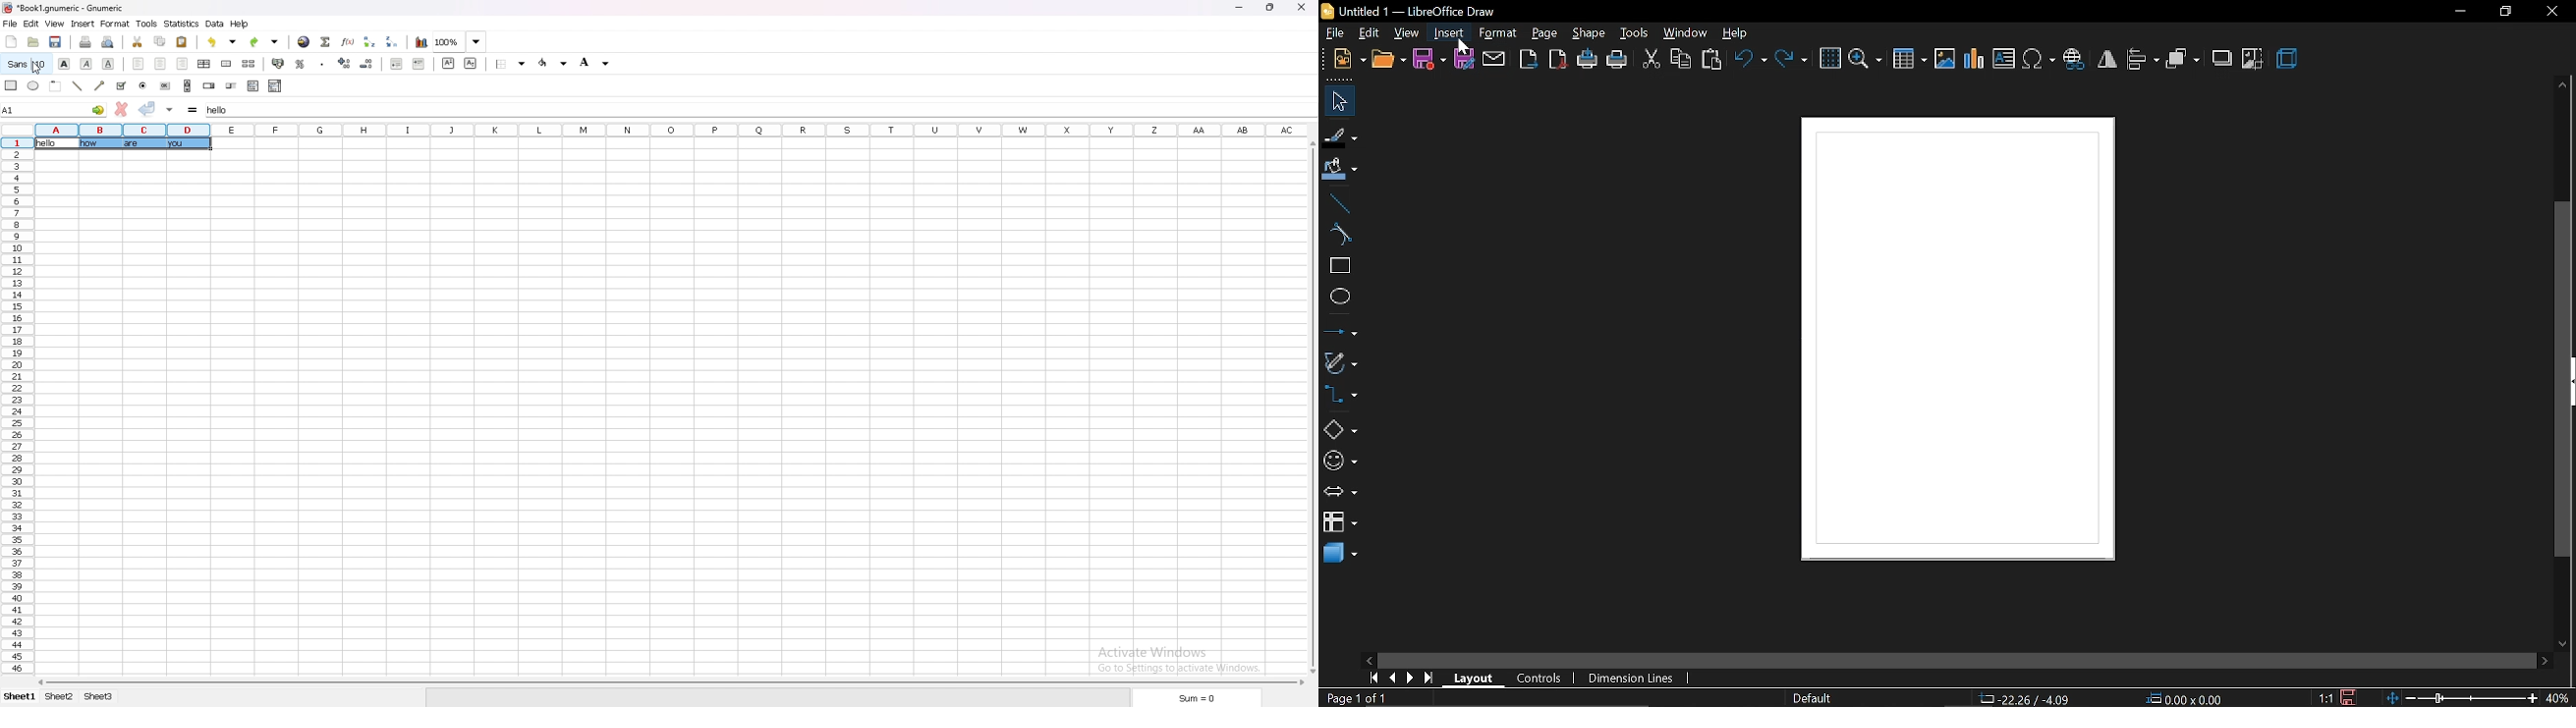 This screenshot has height=728, width=2576. What do you see at coordinates (2552, 13) in the screenshot?
I see `close` at bounding box center [2552, 13].